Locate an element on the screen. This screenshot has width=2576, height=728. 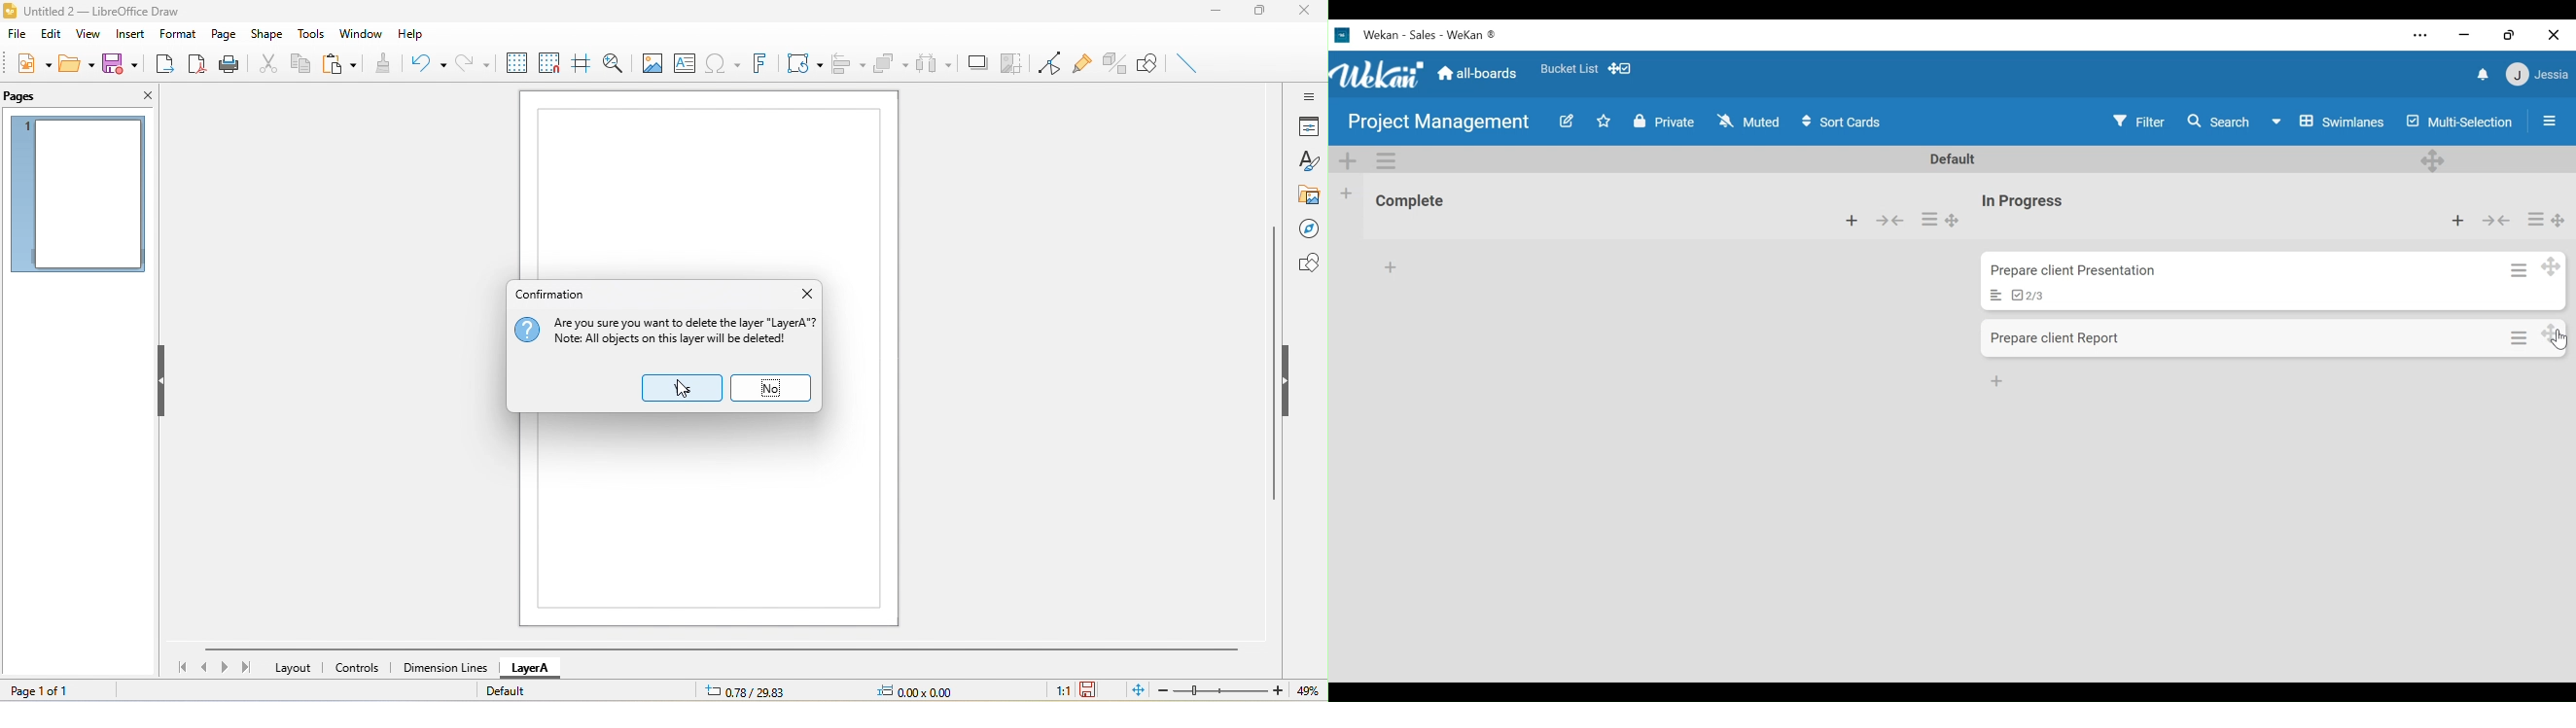
Edit is located at coordinates (1568, 121).